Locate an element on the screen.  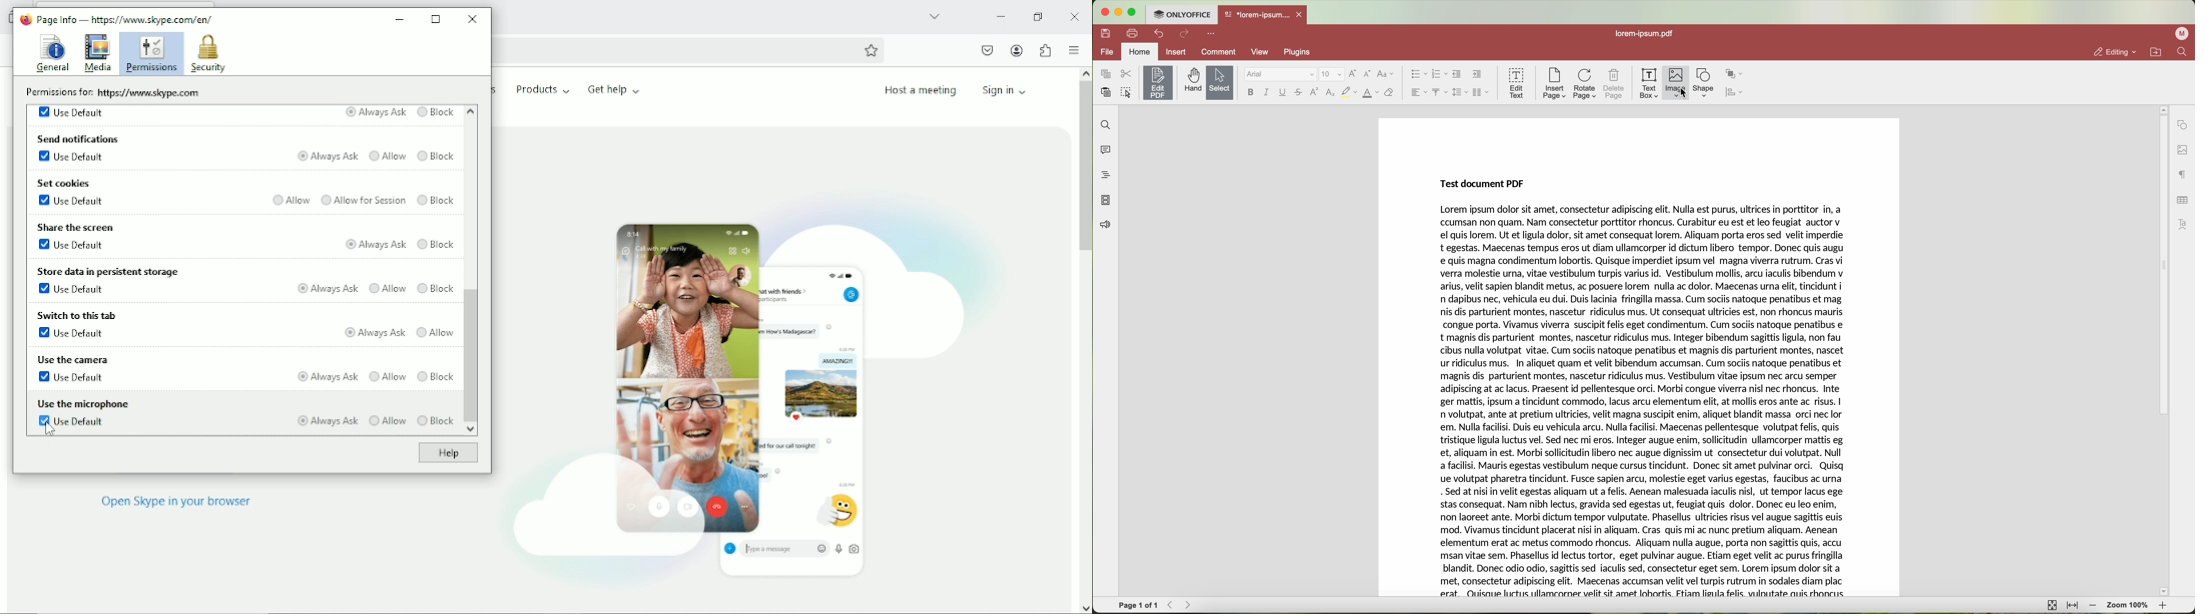
find is located at coordinates (1104, 124).